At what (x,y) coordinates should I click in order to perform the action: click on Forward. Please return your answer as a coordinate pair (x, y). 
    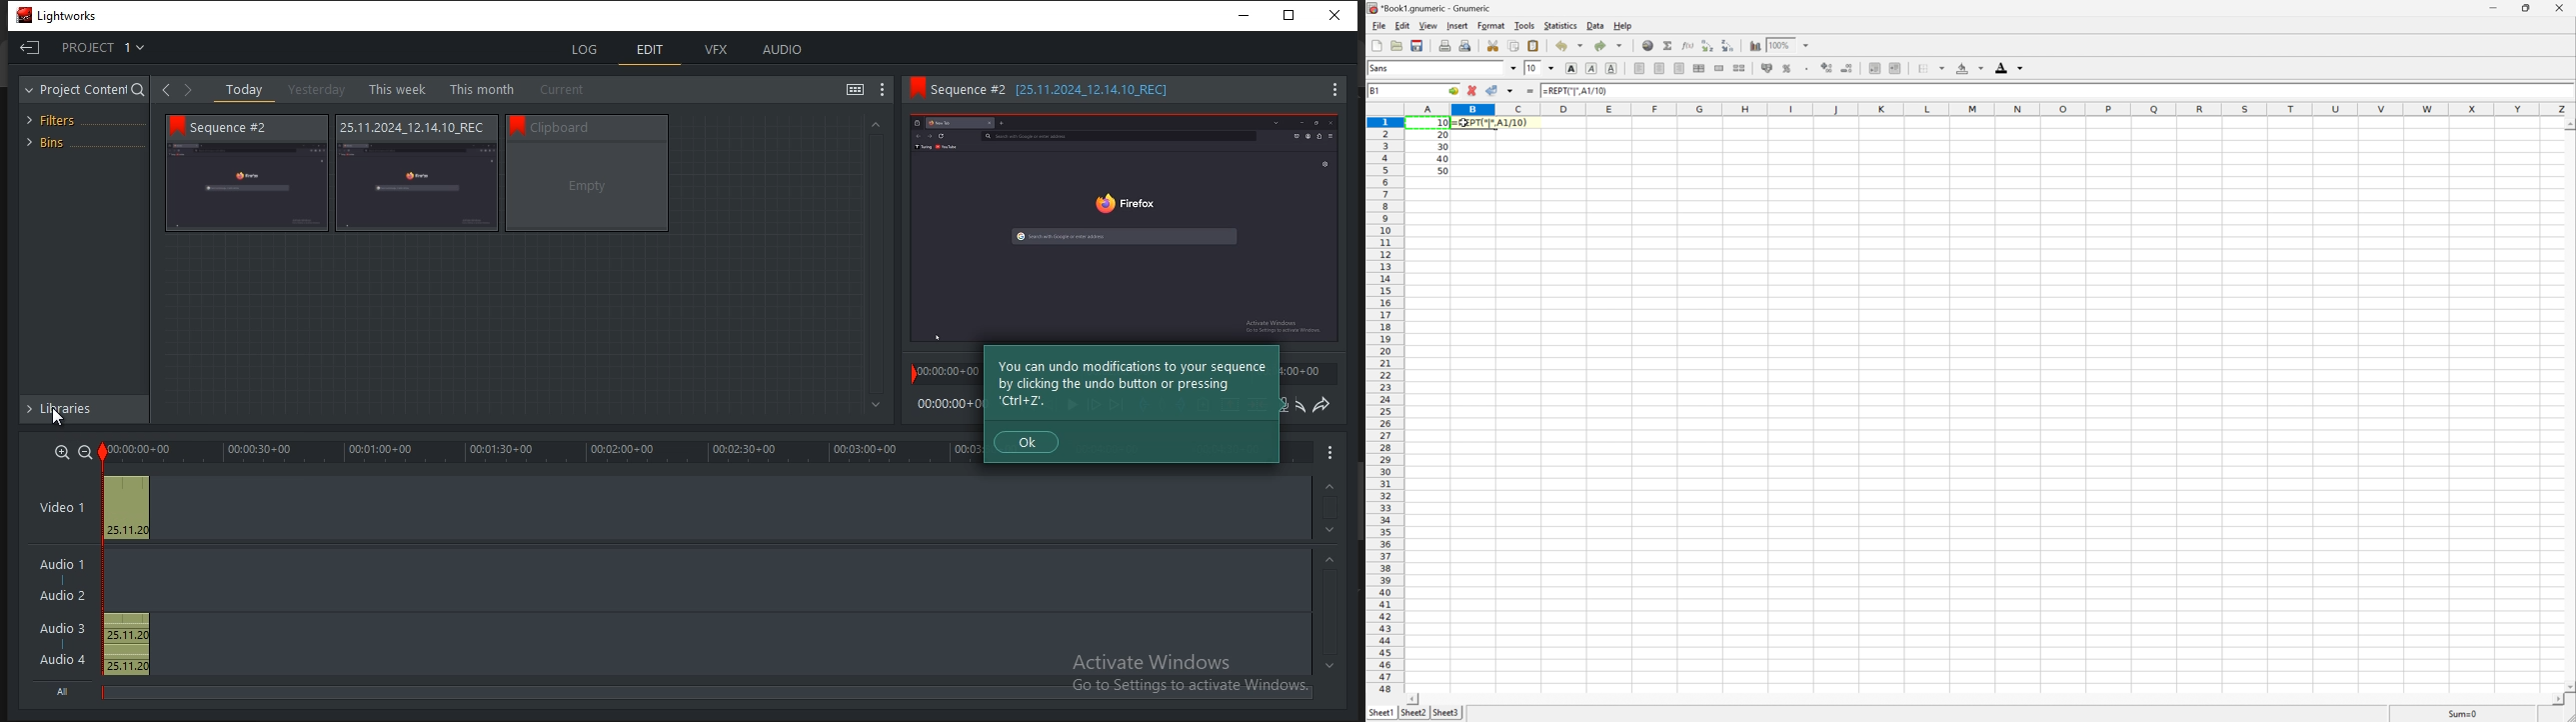
    Looking at the image, I should click on (186, 93).